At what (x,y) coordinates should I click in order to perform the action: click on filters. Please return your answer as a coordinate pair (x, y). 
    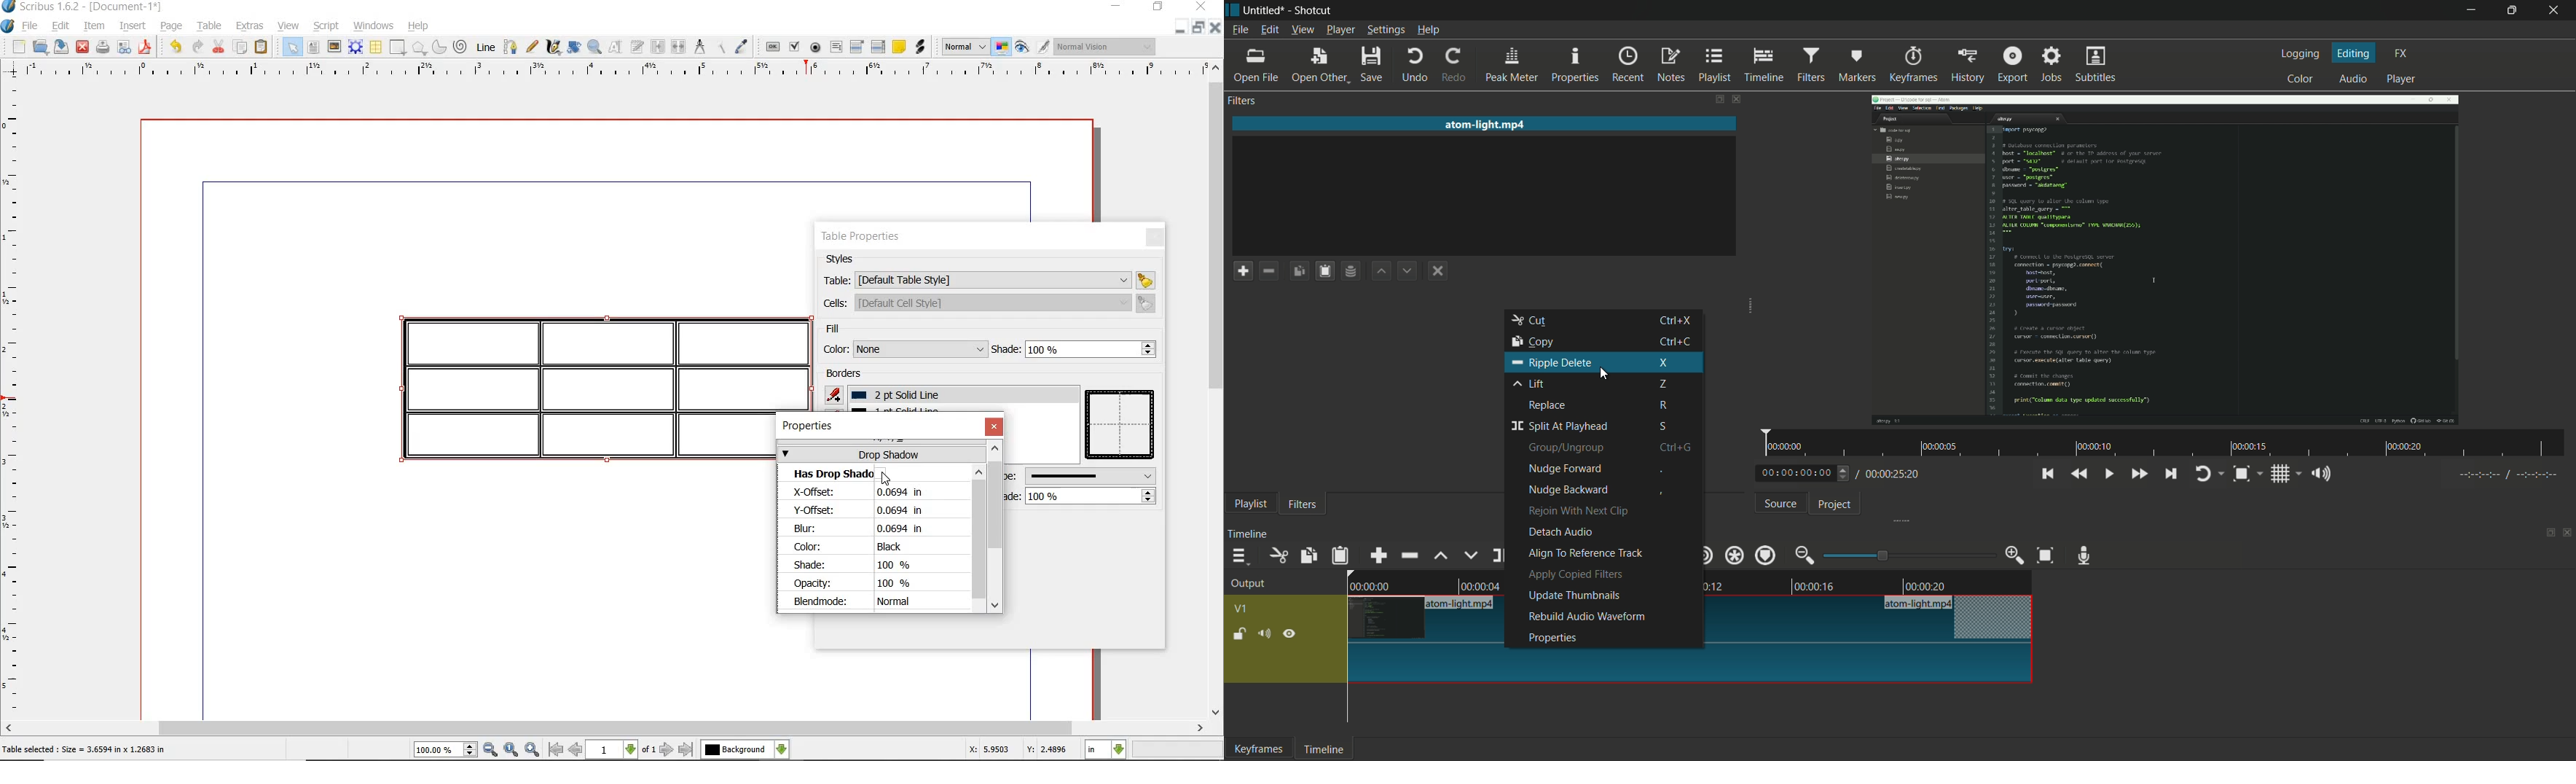
    Looking at the image, I should click on (1303, 505).